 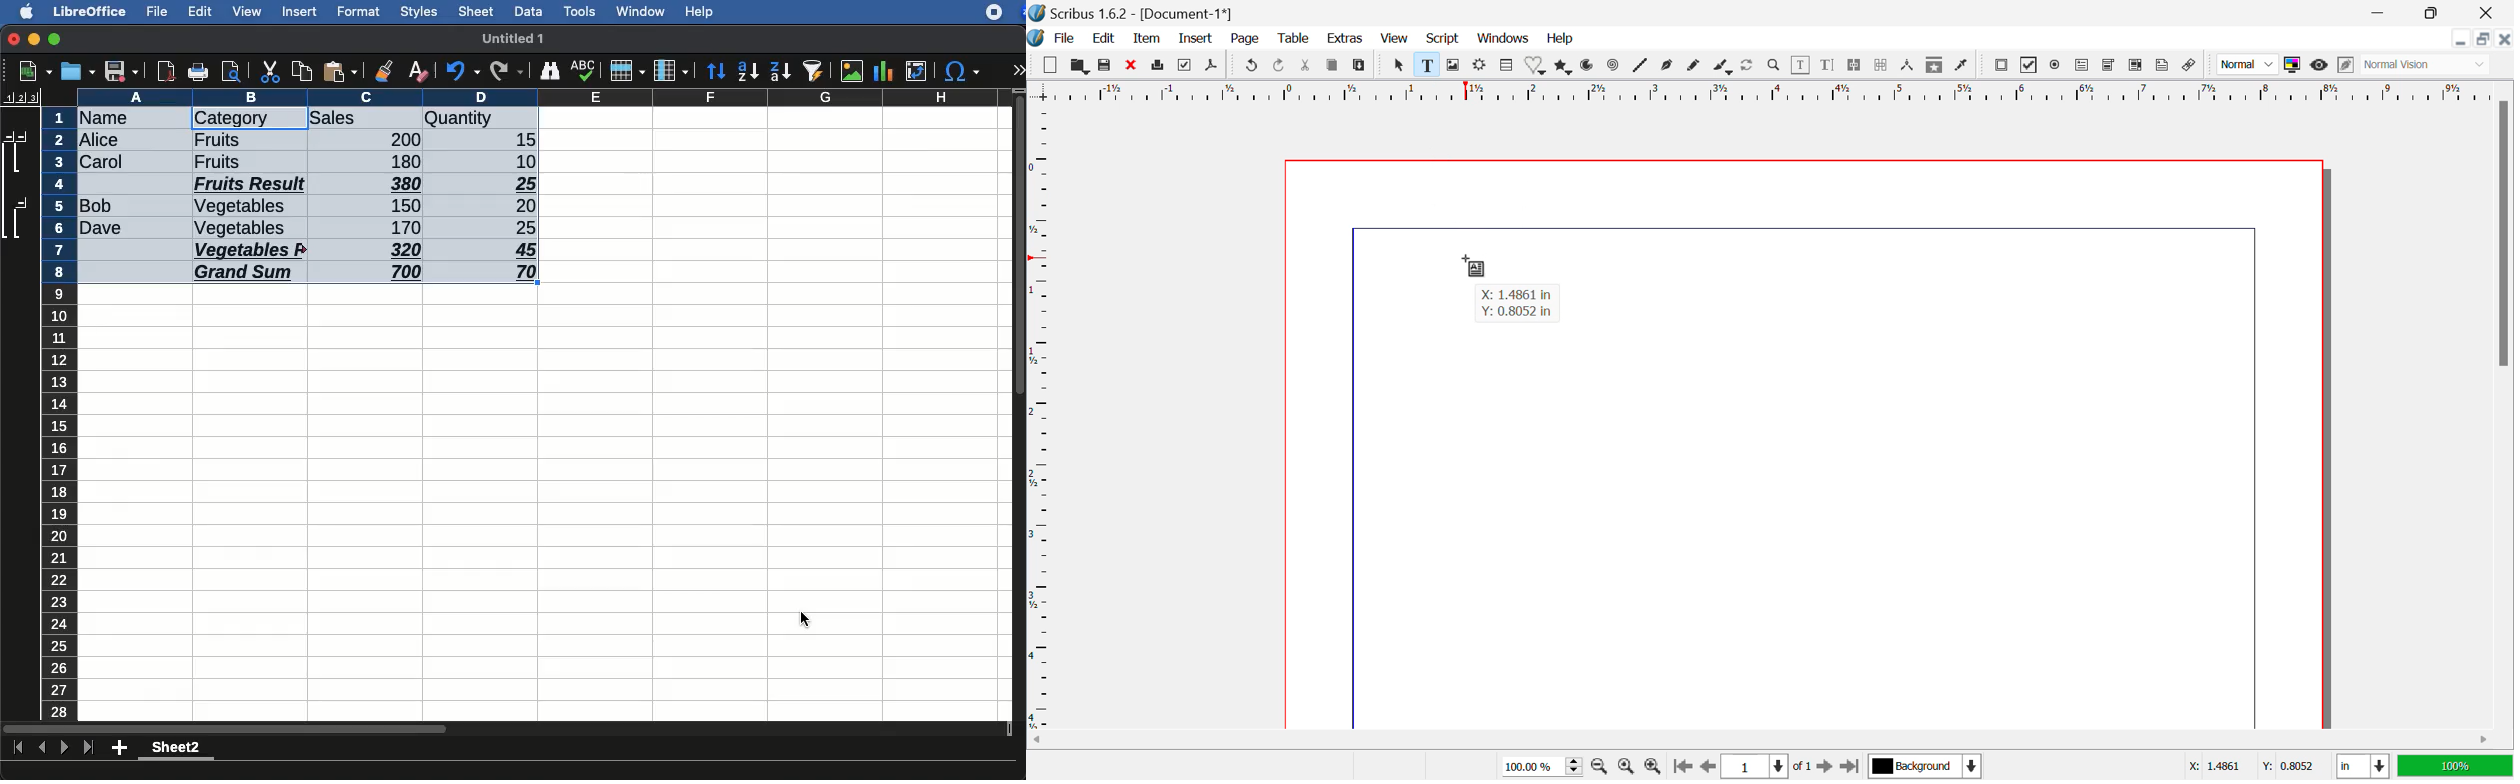 What do you see at coordinates (1049, 64) in the screenshot?
I see `New` at bounding box center [1049, 64].